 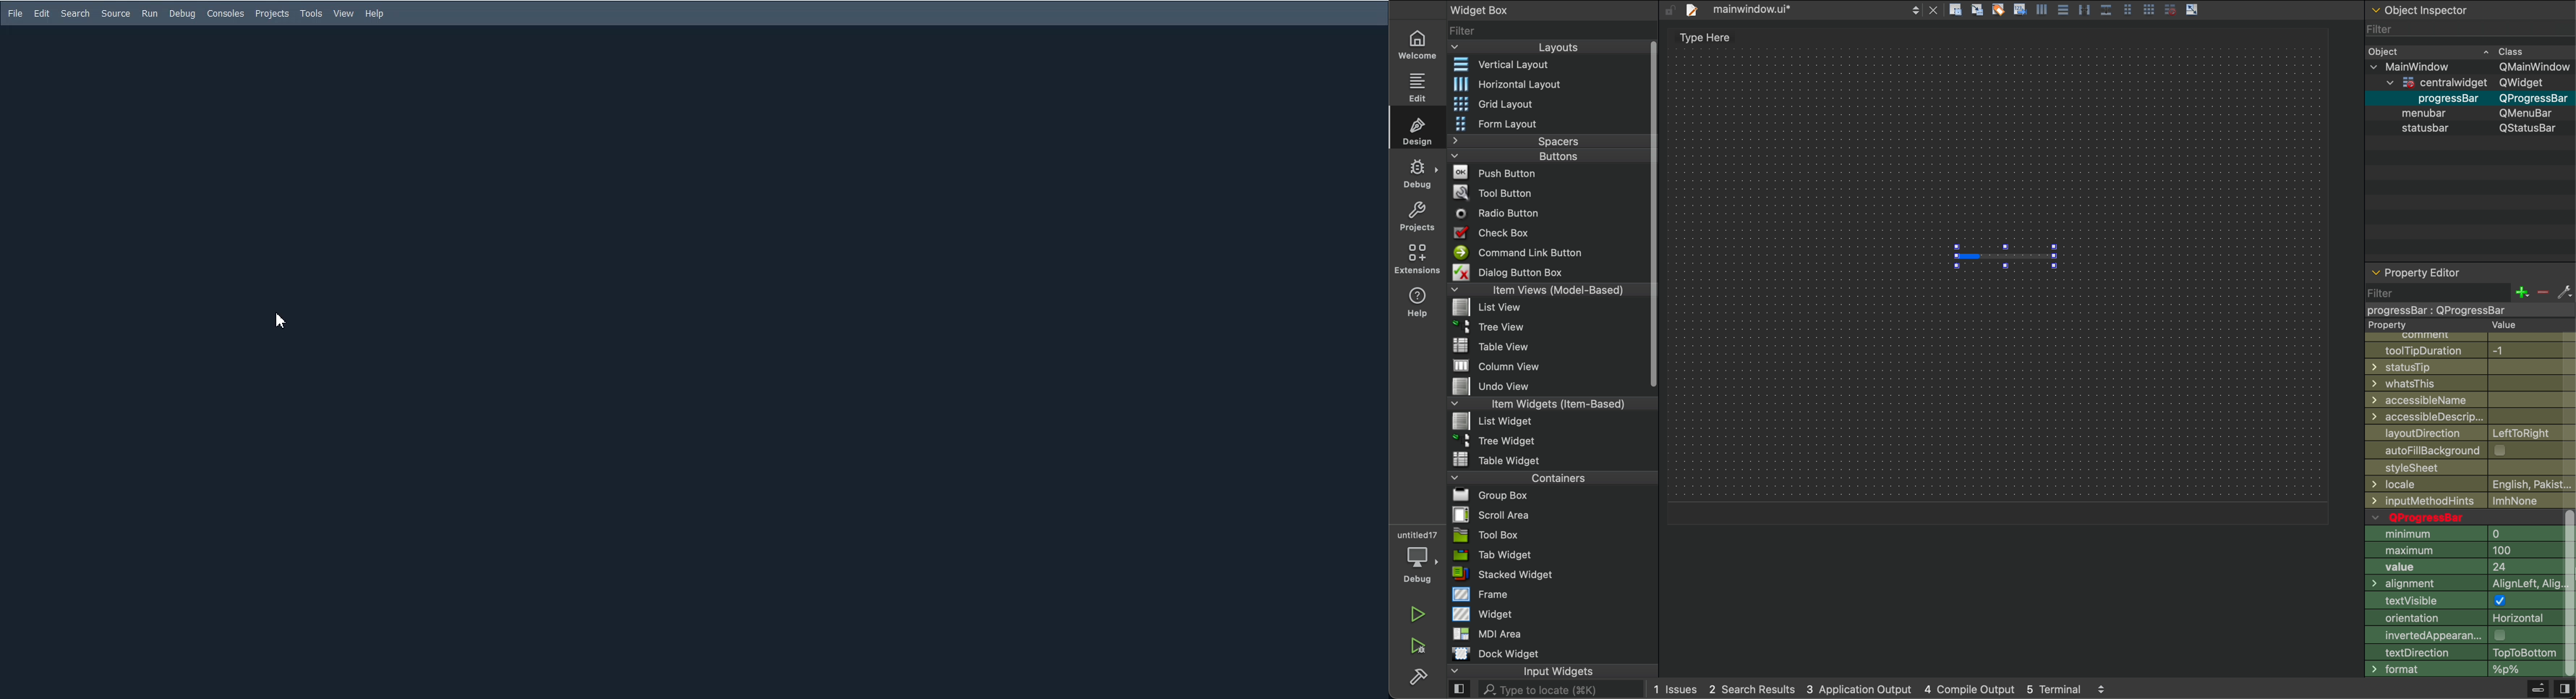 What do you see at coordinates (1528, 477) in the screenshot?
I see `Container` at bounding box center [1528, 477].